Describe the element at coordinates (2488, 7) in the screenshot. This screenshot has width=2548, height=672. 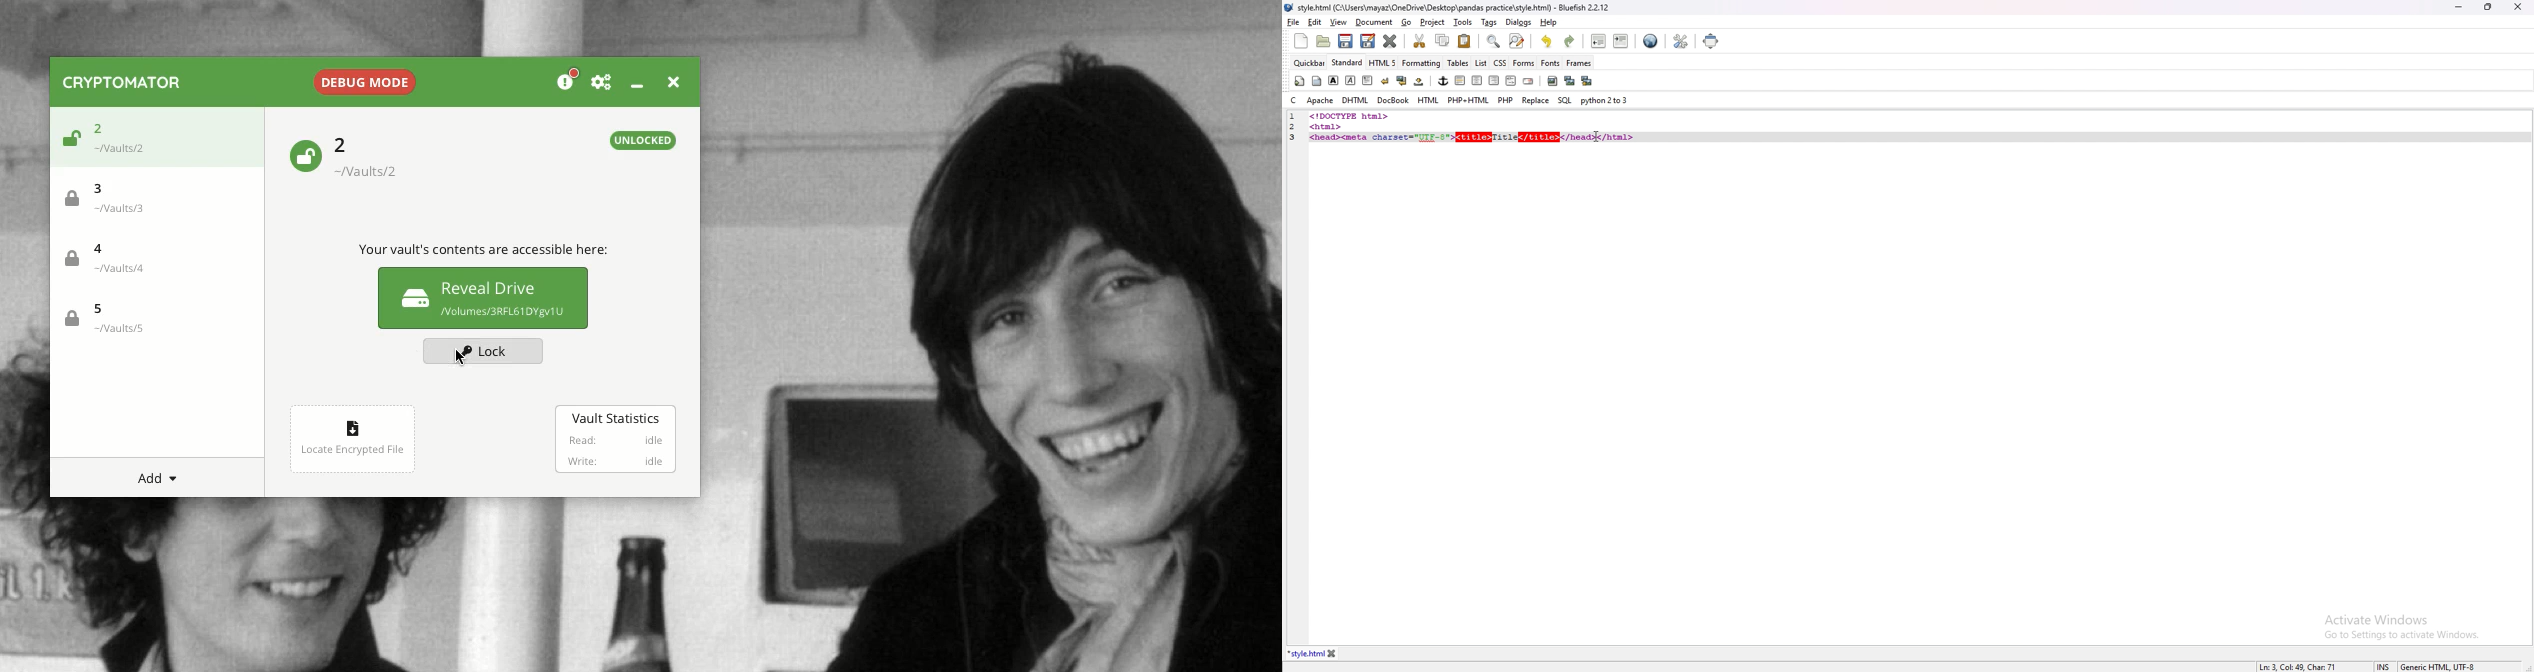
I see `resize` at that location.